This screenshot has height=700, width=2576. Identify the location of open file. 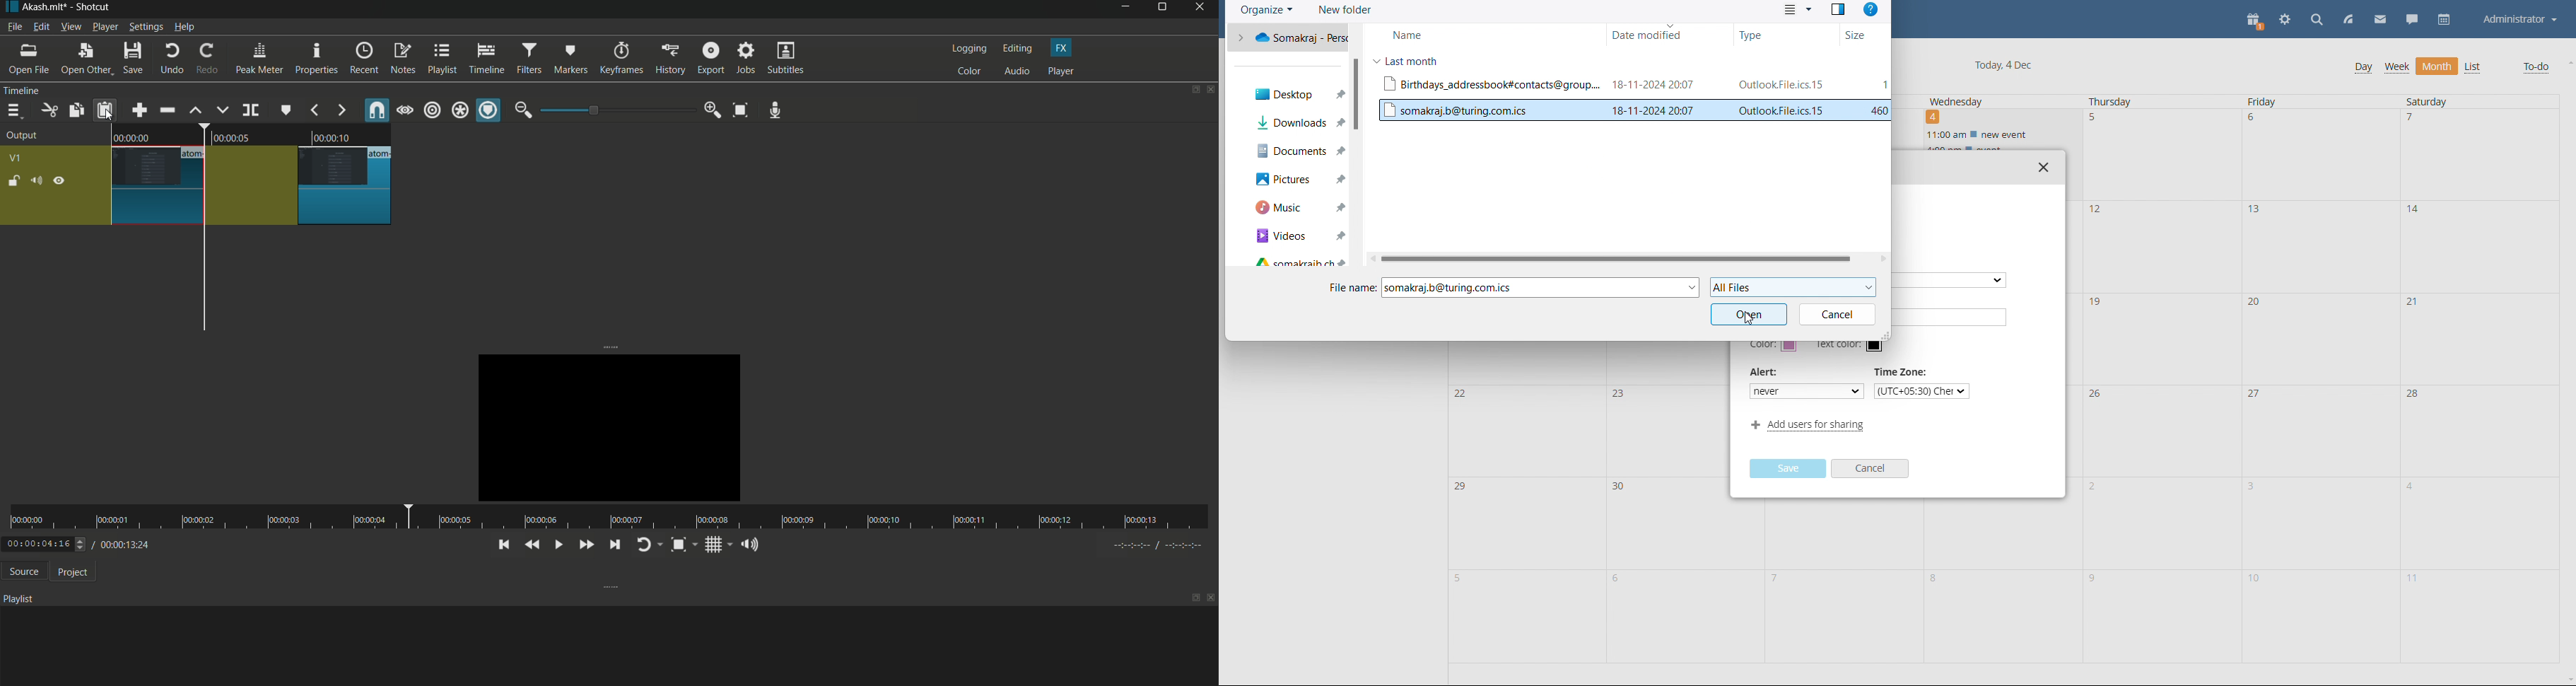
(27, 58).